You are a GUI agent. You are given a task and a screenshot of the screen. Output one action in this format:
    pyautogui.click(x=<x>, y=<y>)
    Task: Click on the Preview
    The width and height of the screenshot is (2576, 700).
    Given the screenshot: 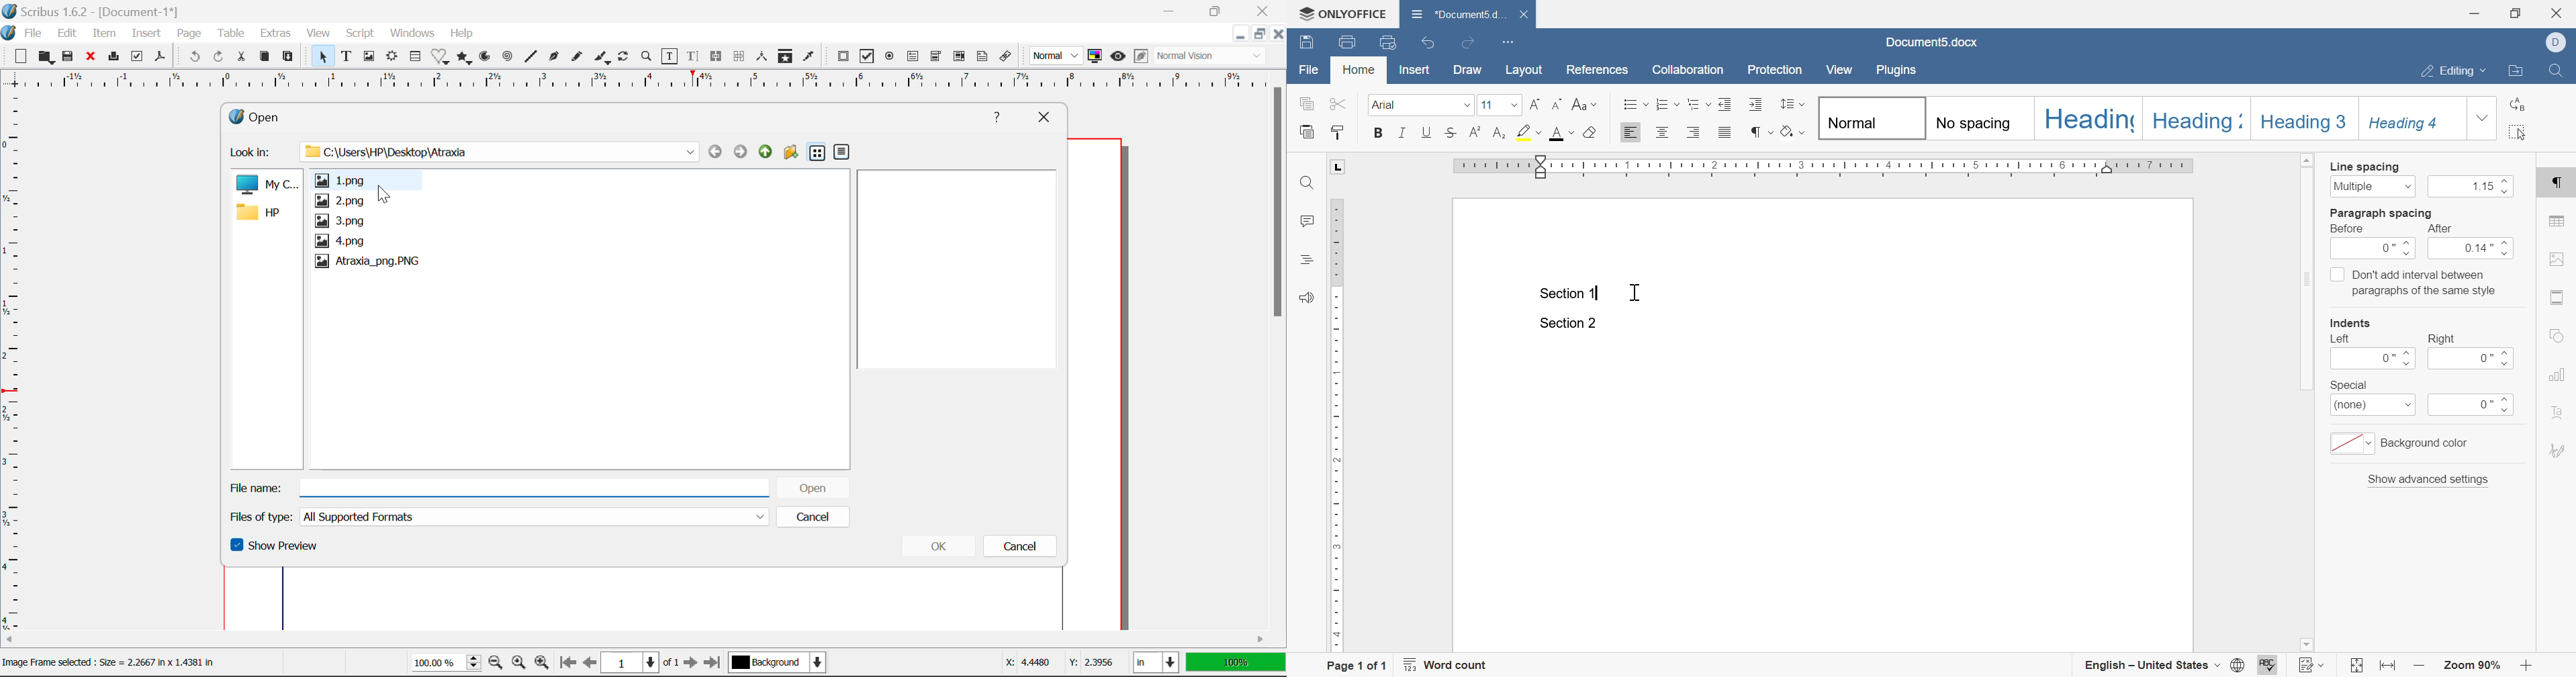 What is the action you would take?
    pyautogui.click(x=962, y=267)
    